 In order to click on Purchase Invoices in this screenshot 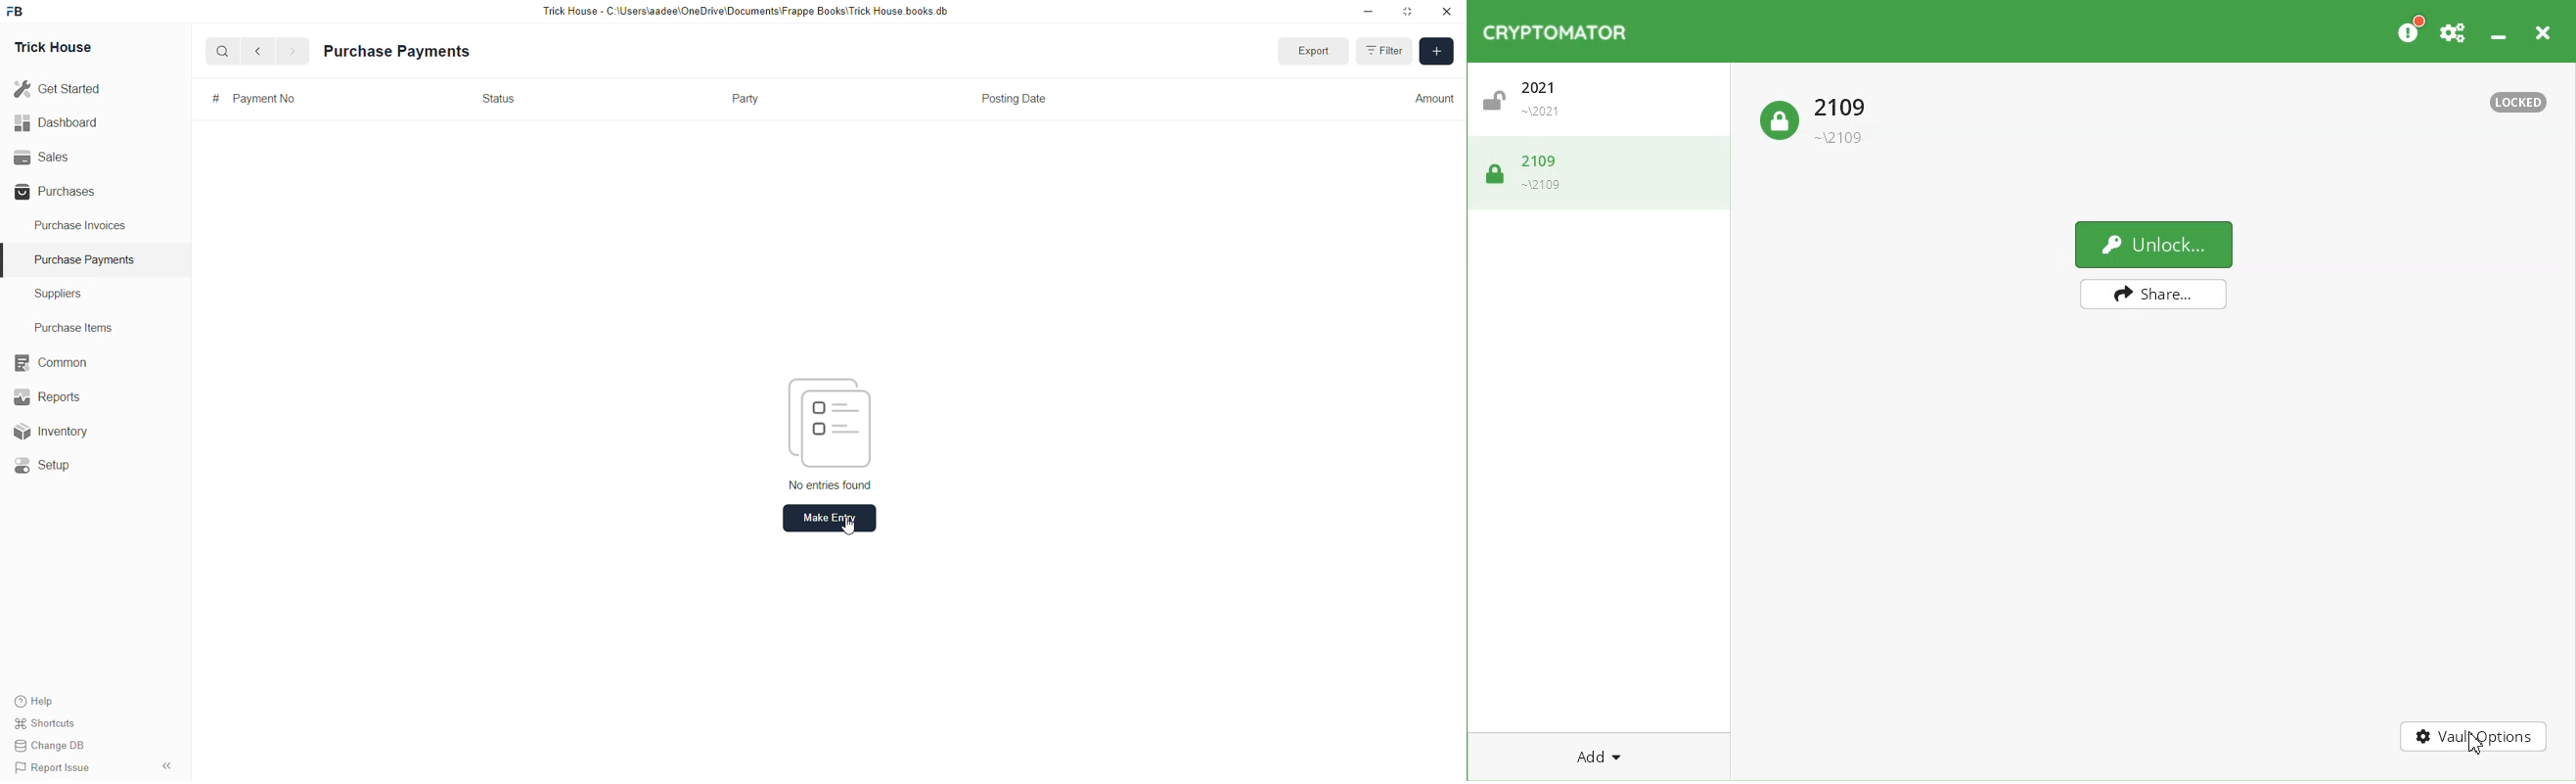, I will do `click(79, 228)`.